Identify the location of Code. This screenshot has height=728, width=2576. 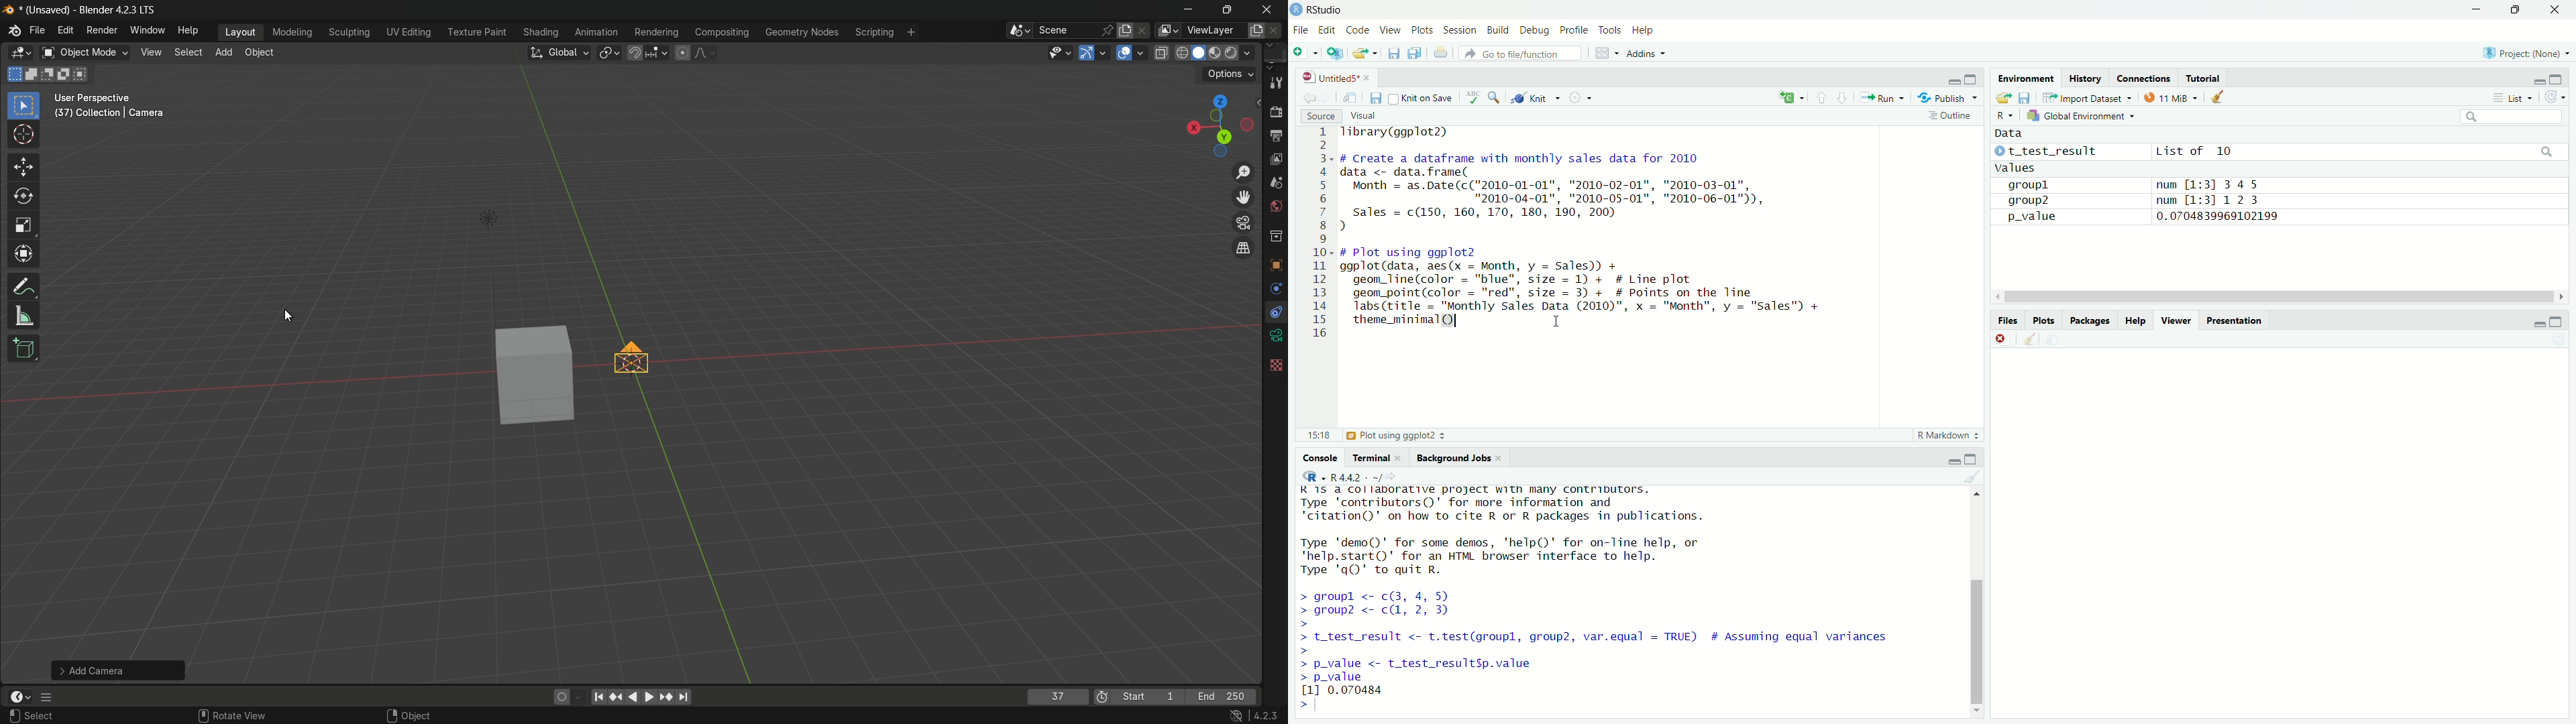
(1358, 28).